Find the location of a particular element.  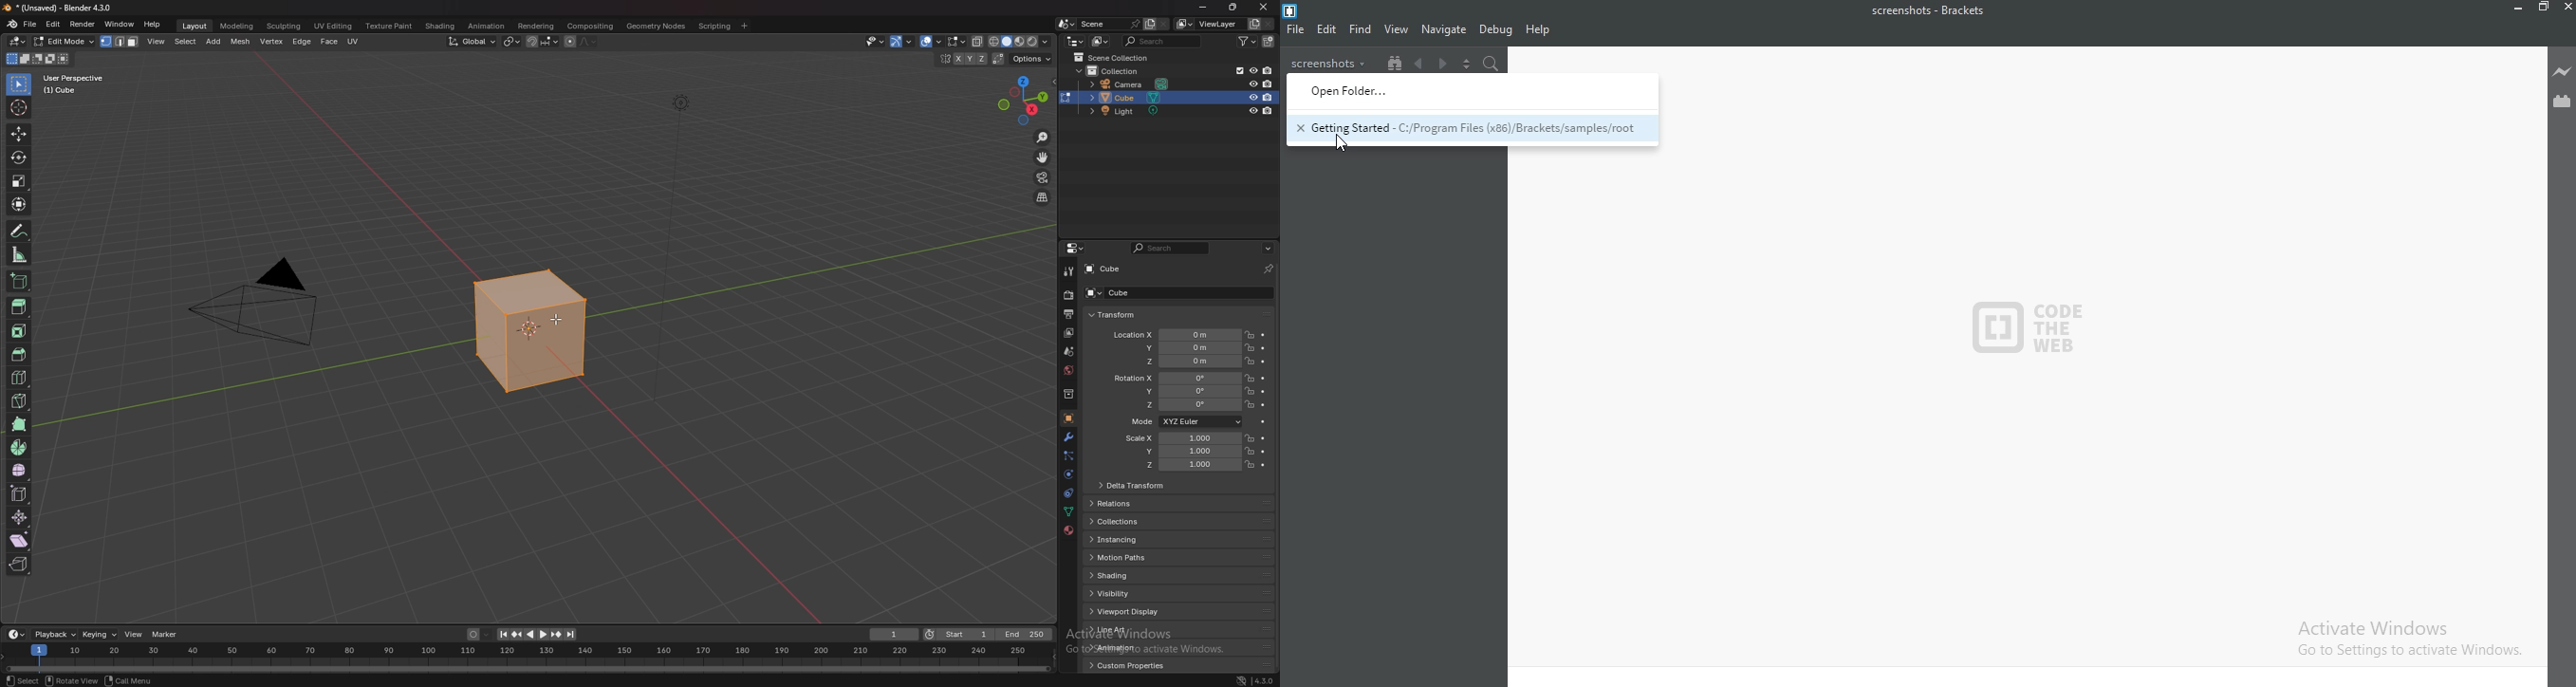

location x is located at coordinates (1176, 335).